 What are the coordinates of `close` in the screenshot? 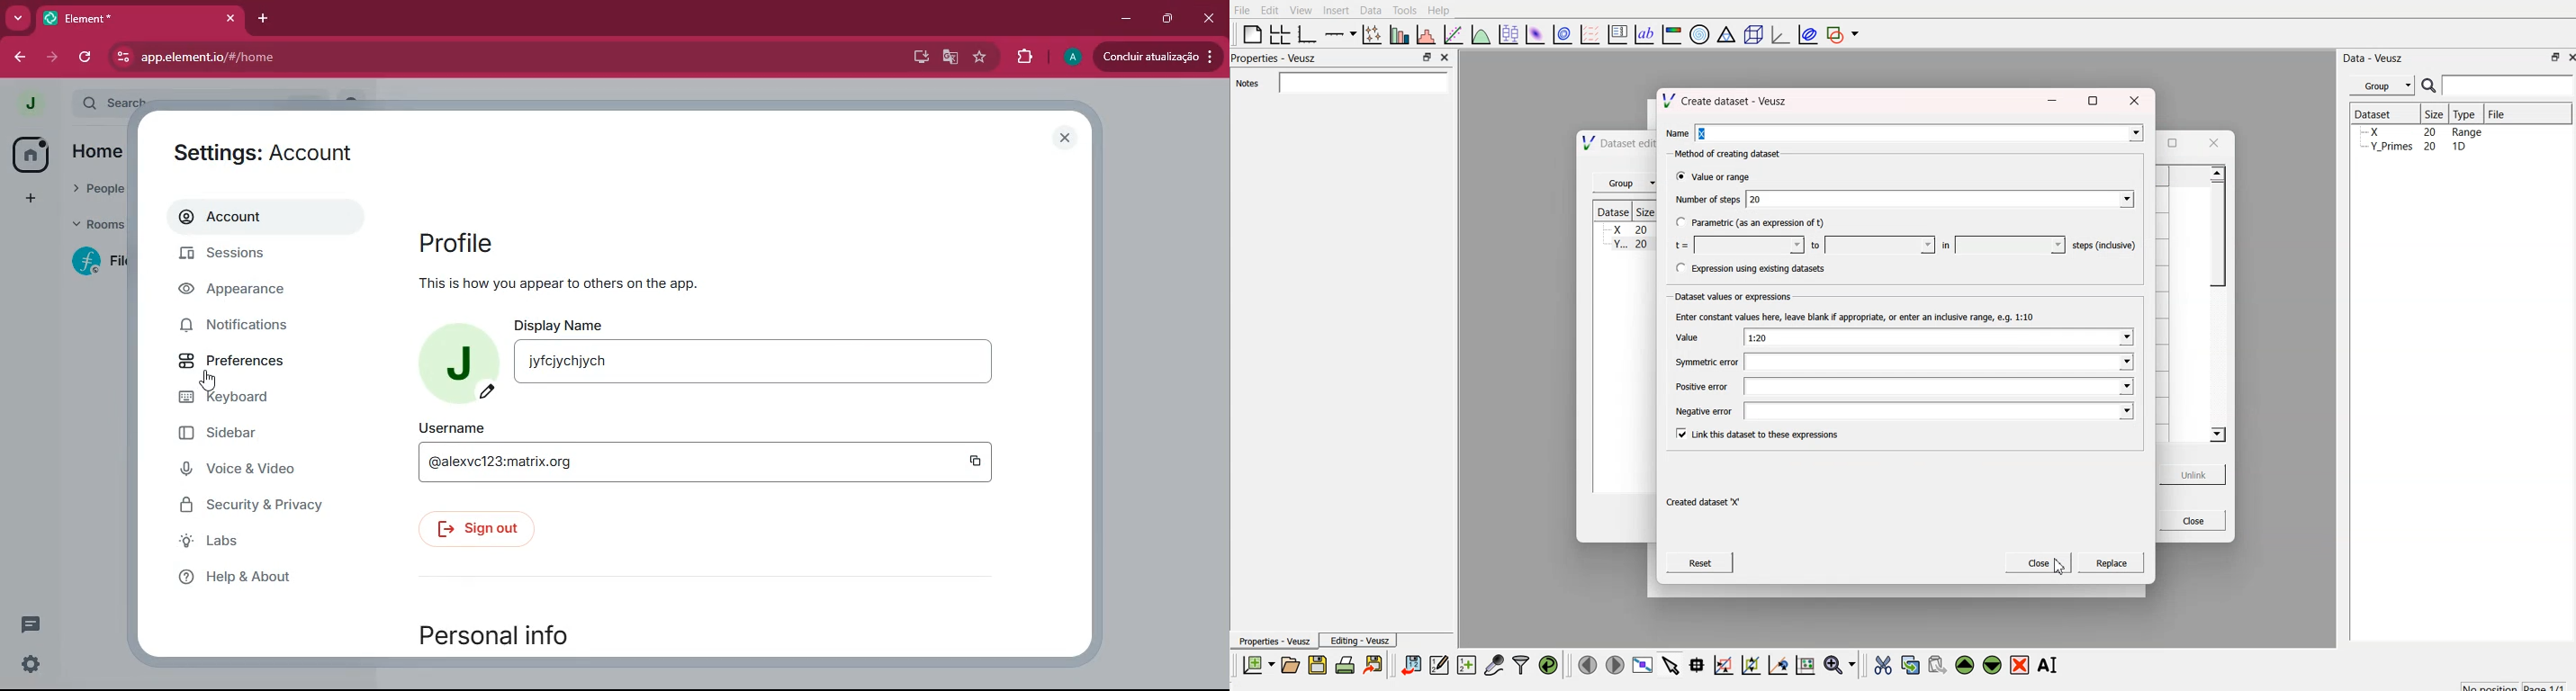 It's located at (1065, 138).